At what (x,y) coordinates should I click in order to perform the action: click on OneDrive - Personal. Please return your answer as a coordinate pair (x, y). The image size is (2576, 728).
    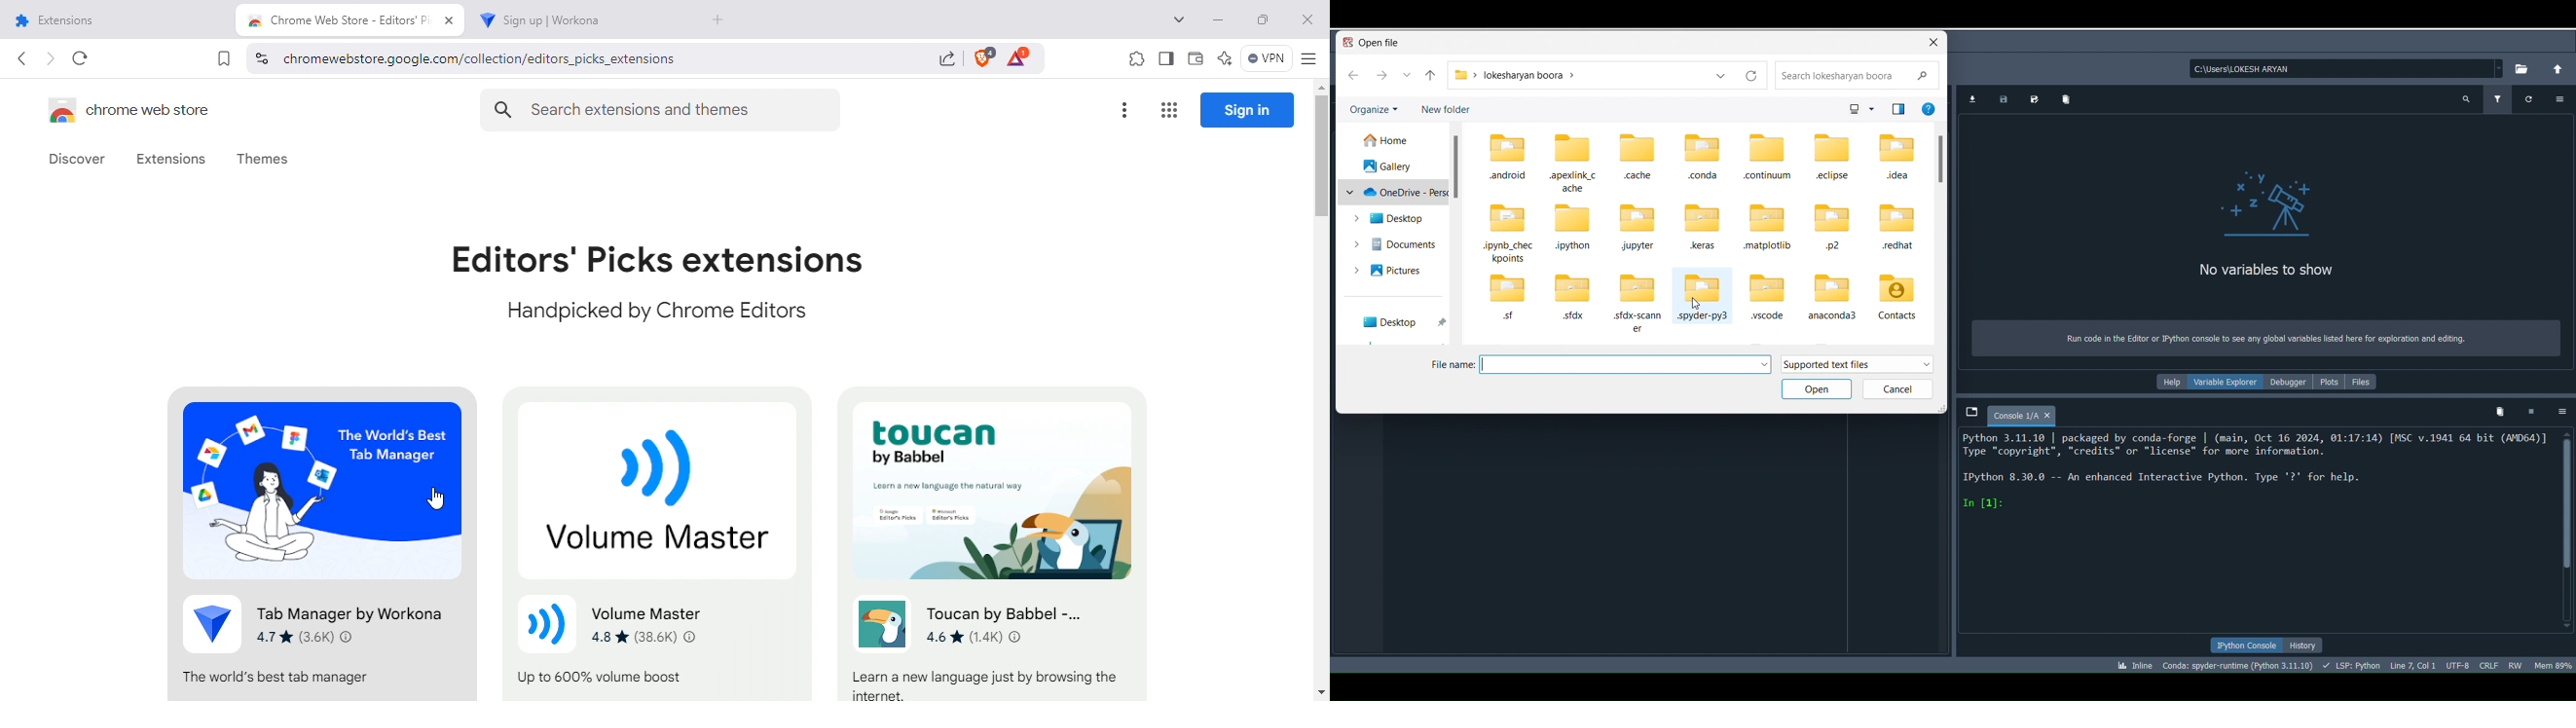
    Looking at the image, I should click on (1401, 192).